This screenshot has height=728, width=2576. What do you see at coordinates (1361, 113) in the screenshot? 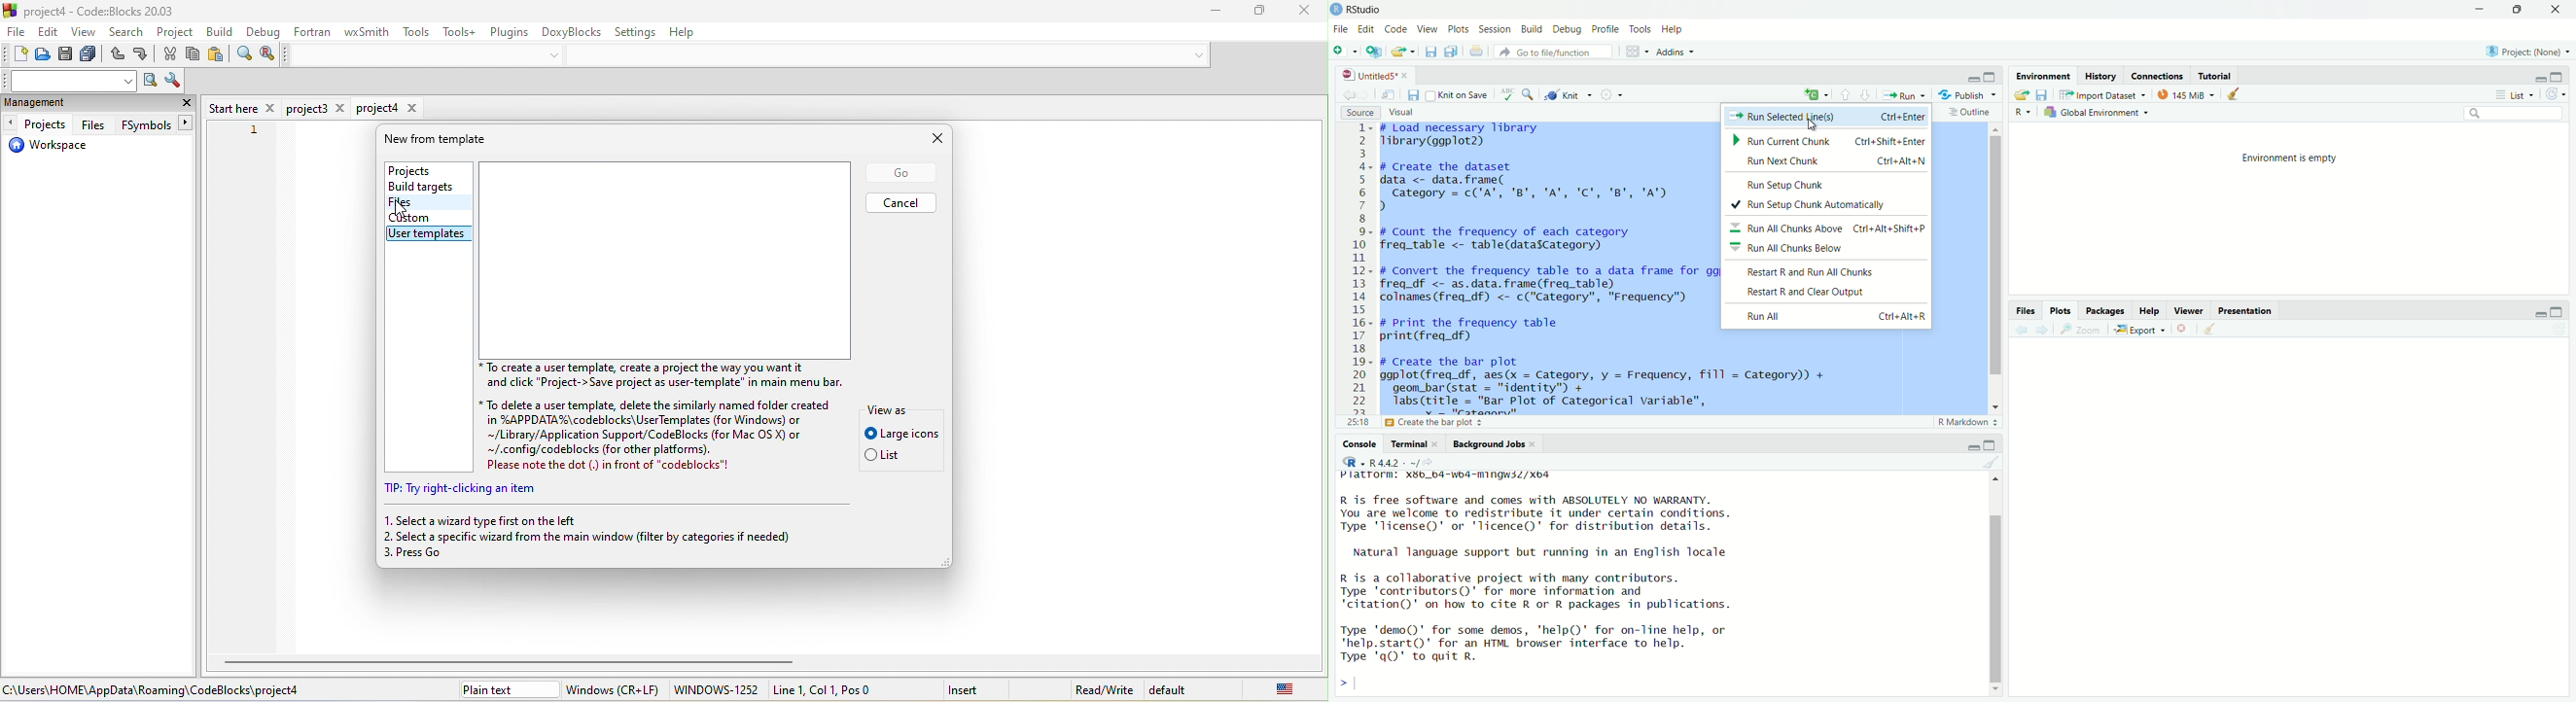
I see `source` at bounding box center [1361, 113].